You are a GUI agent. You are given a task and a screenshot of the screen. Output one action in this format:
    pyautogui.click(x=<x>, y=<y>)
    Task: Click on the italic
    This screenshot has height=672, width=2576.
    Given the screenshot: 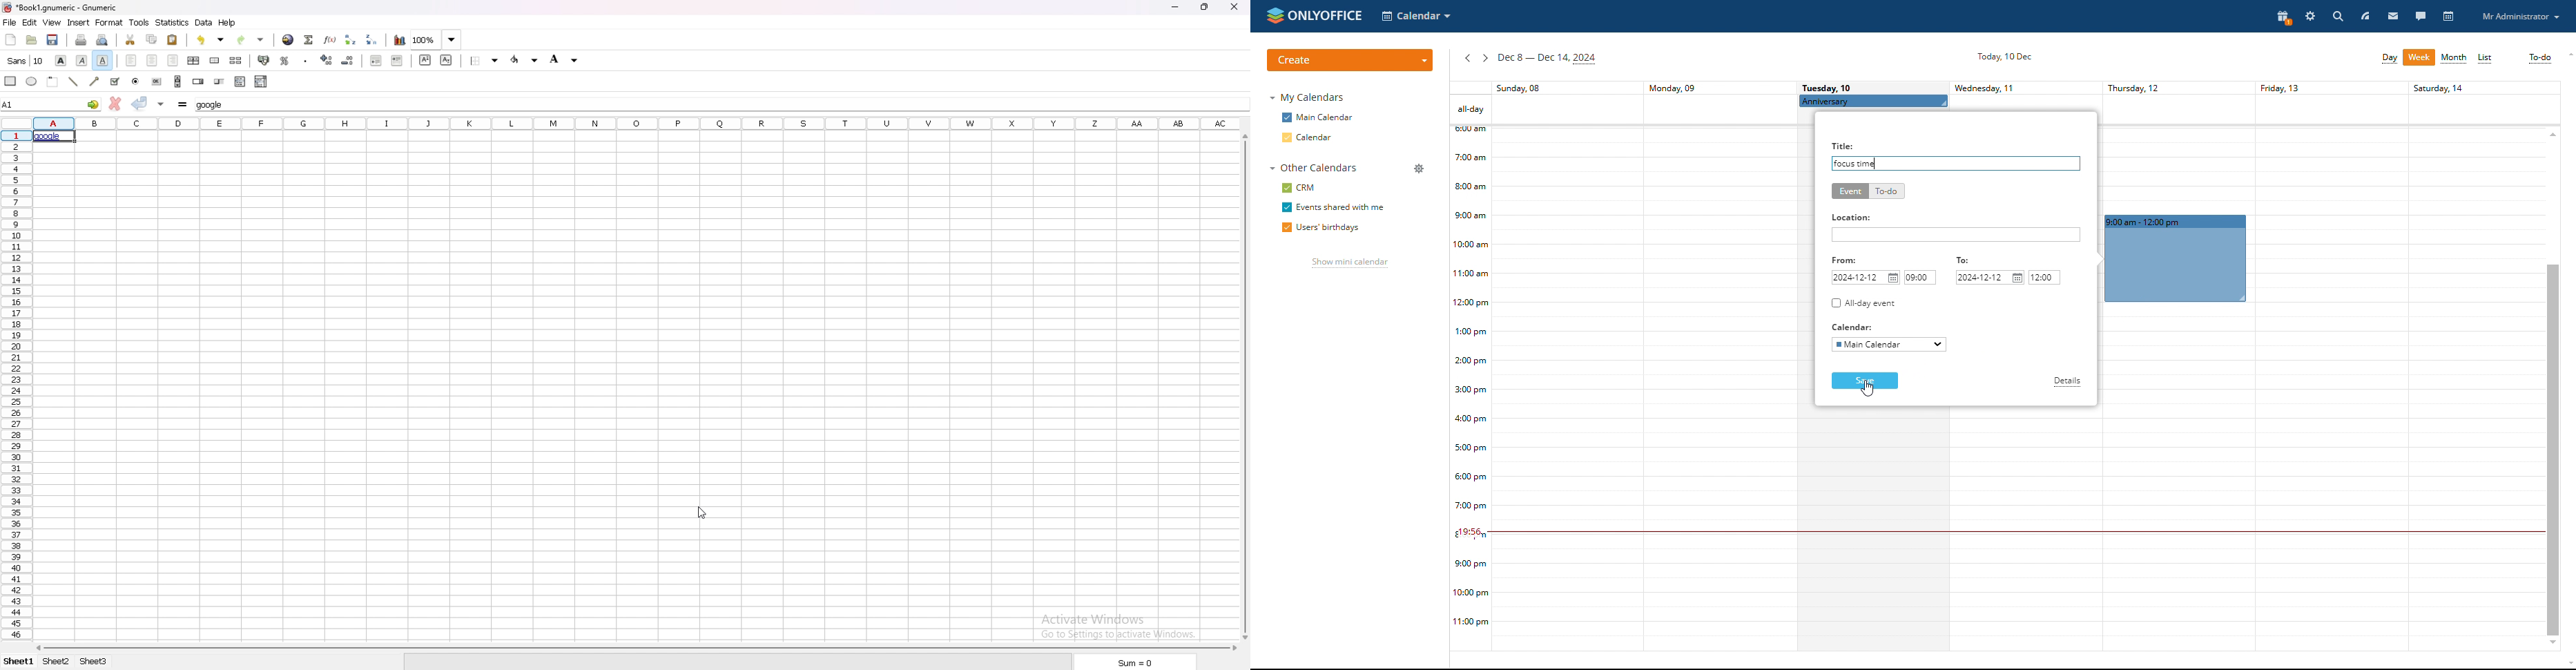 What is the action you would take?
    pyautogui.click(x=83, y=59)
    